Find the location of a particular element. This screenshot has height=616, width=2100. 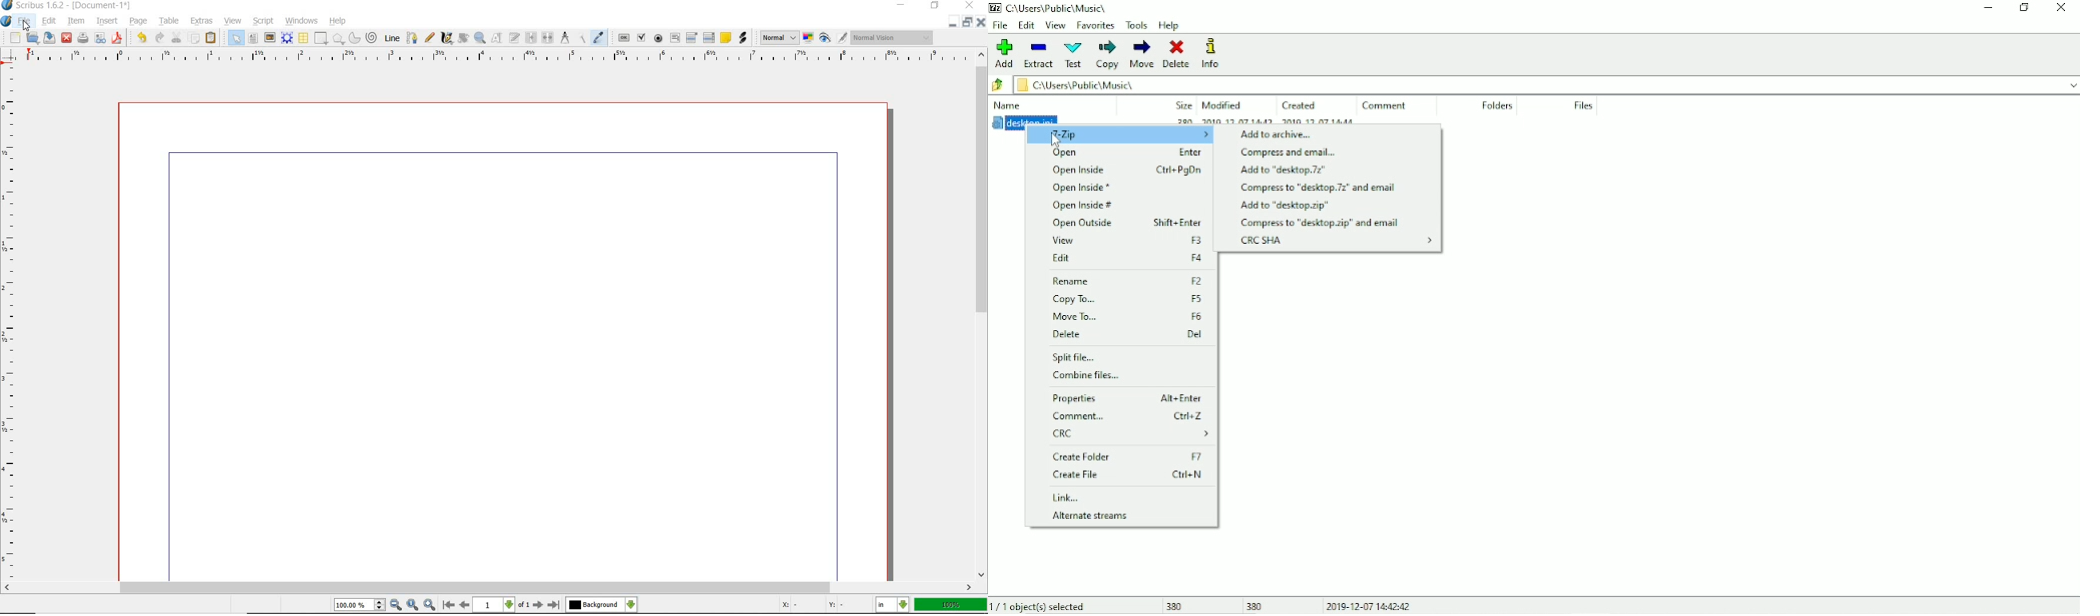

pdf text field is located at coordinates (675, 39).